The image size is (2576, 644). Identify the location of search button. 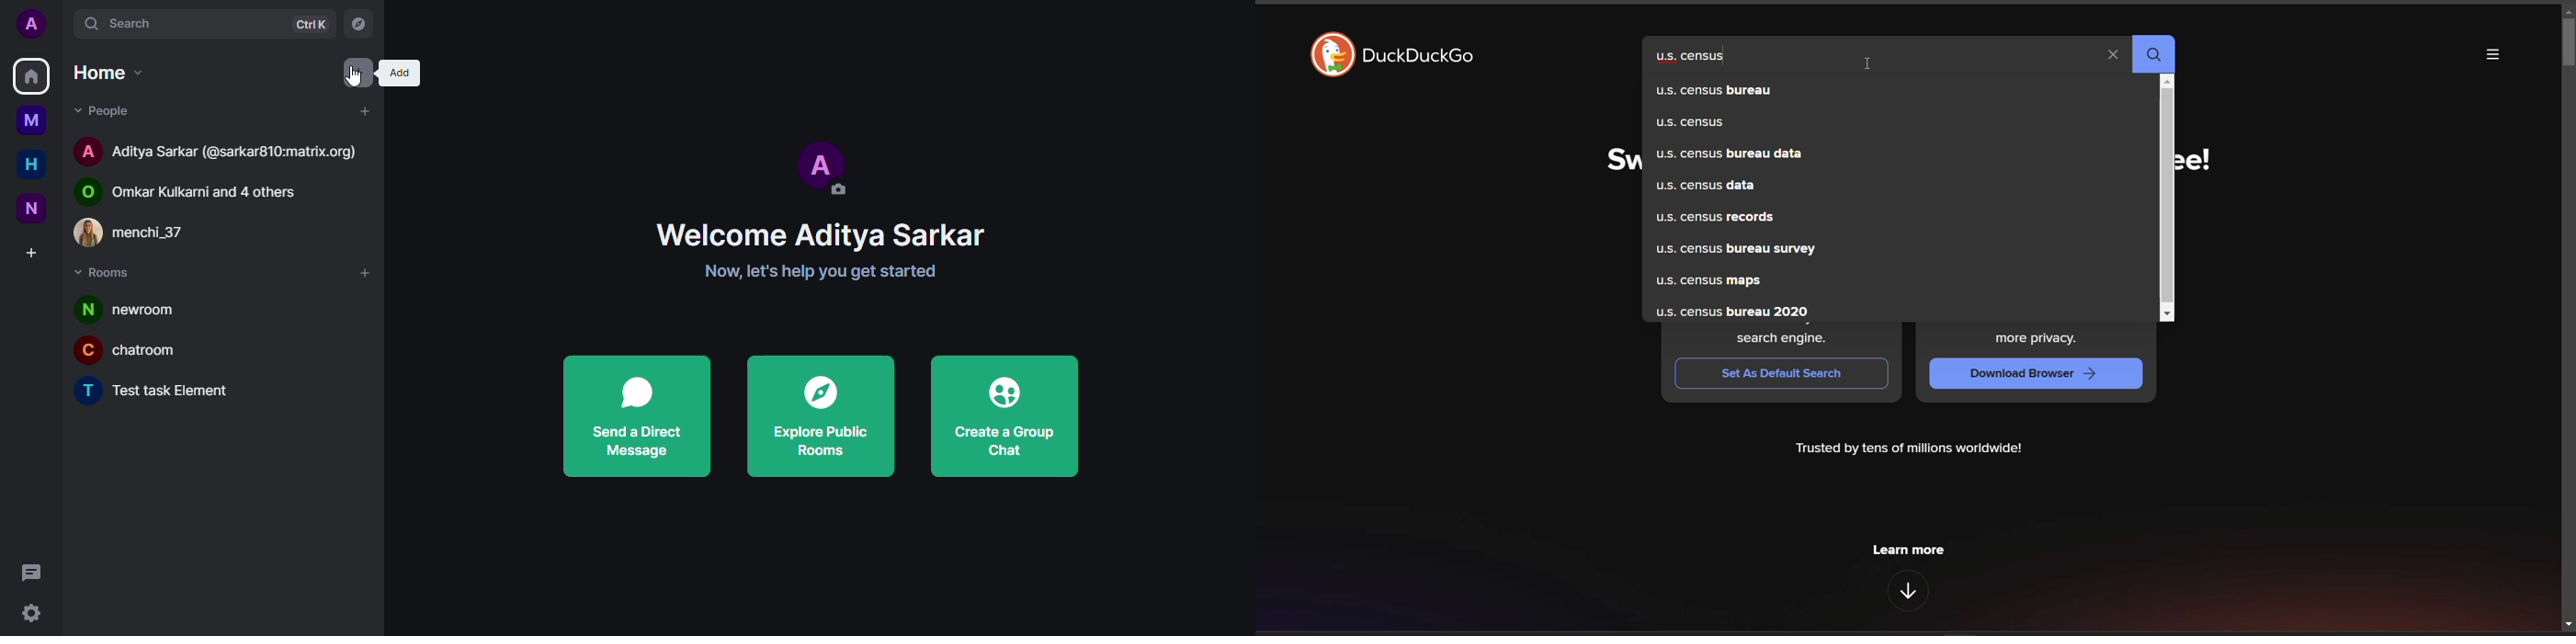
(2154, 54).